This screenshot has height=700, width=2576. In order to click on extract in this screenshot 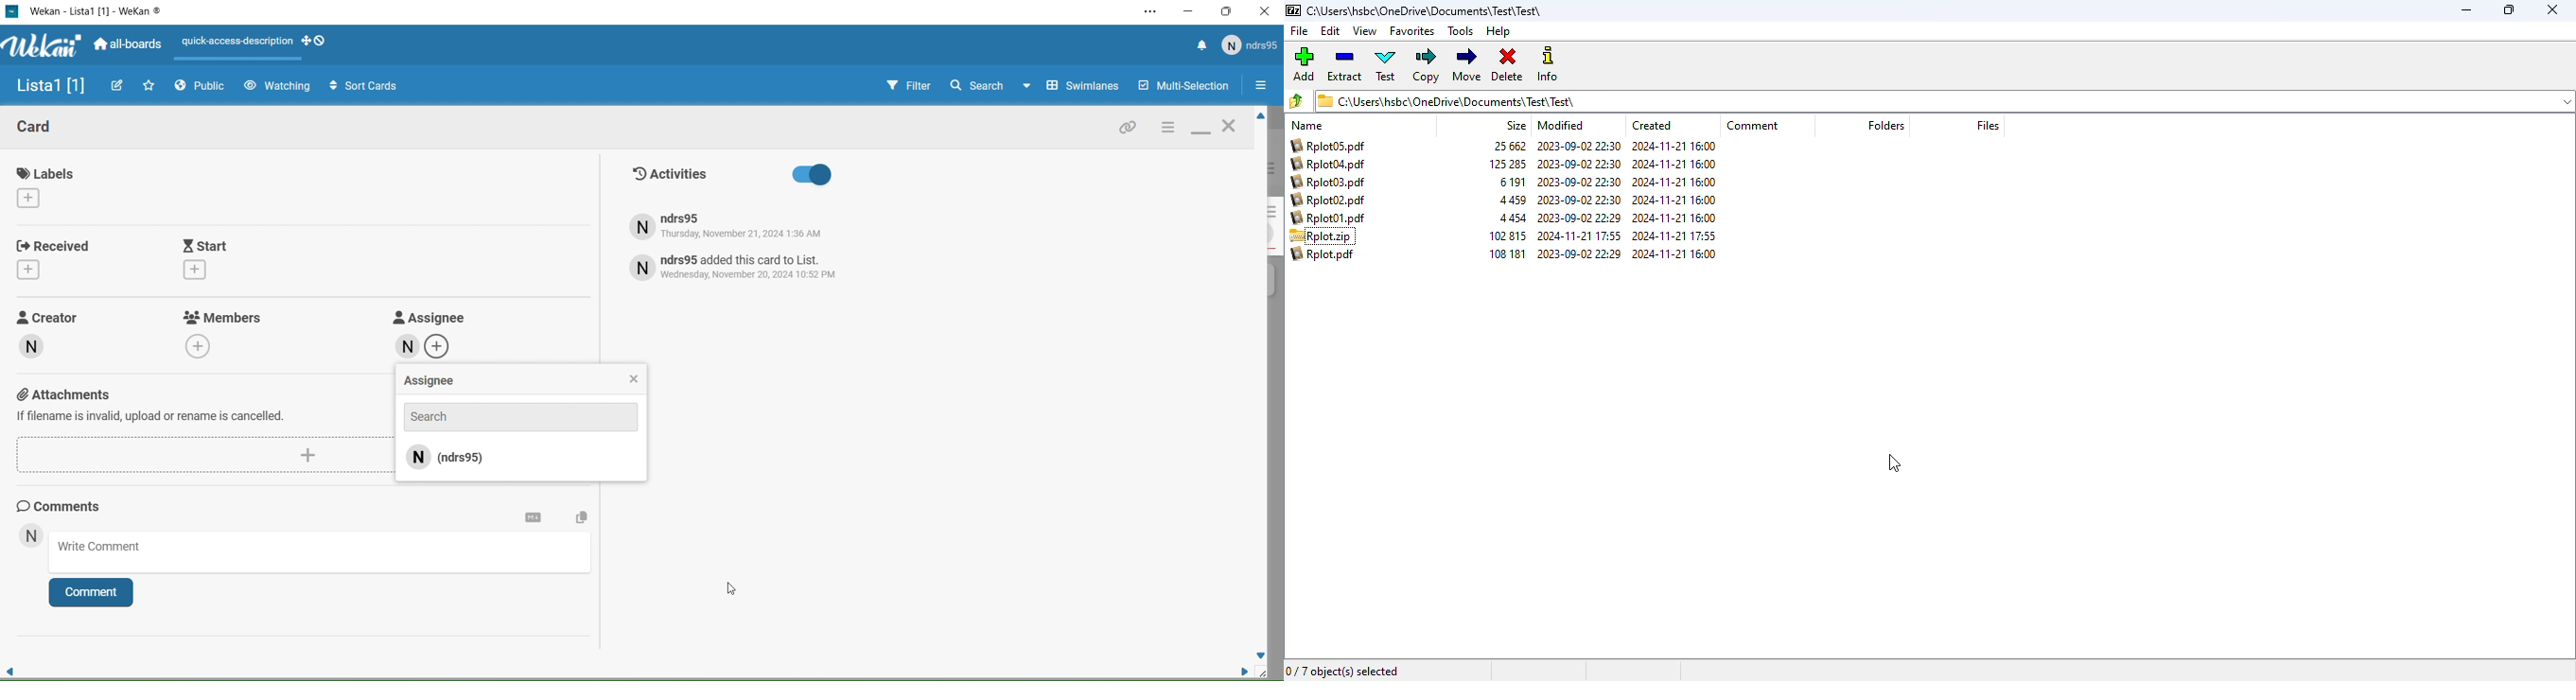, I will do `click(1346, 64)`.